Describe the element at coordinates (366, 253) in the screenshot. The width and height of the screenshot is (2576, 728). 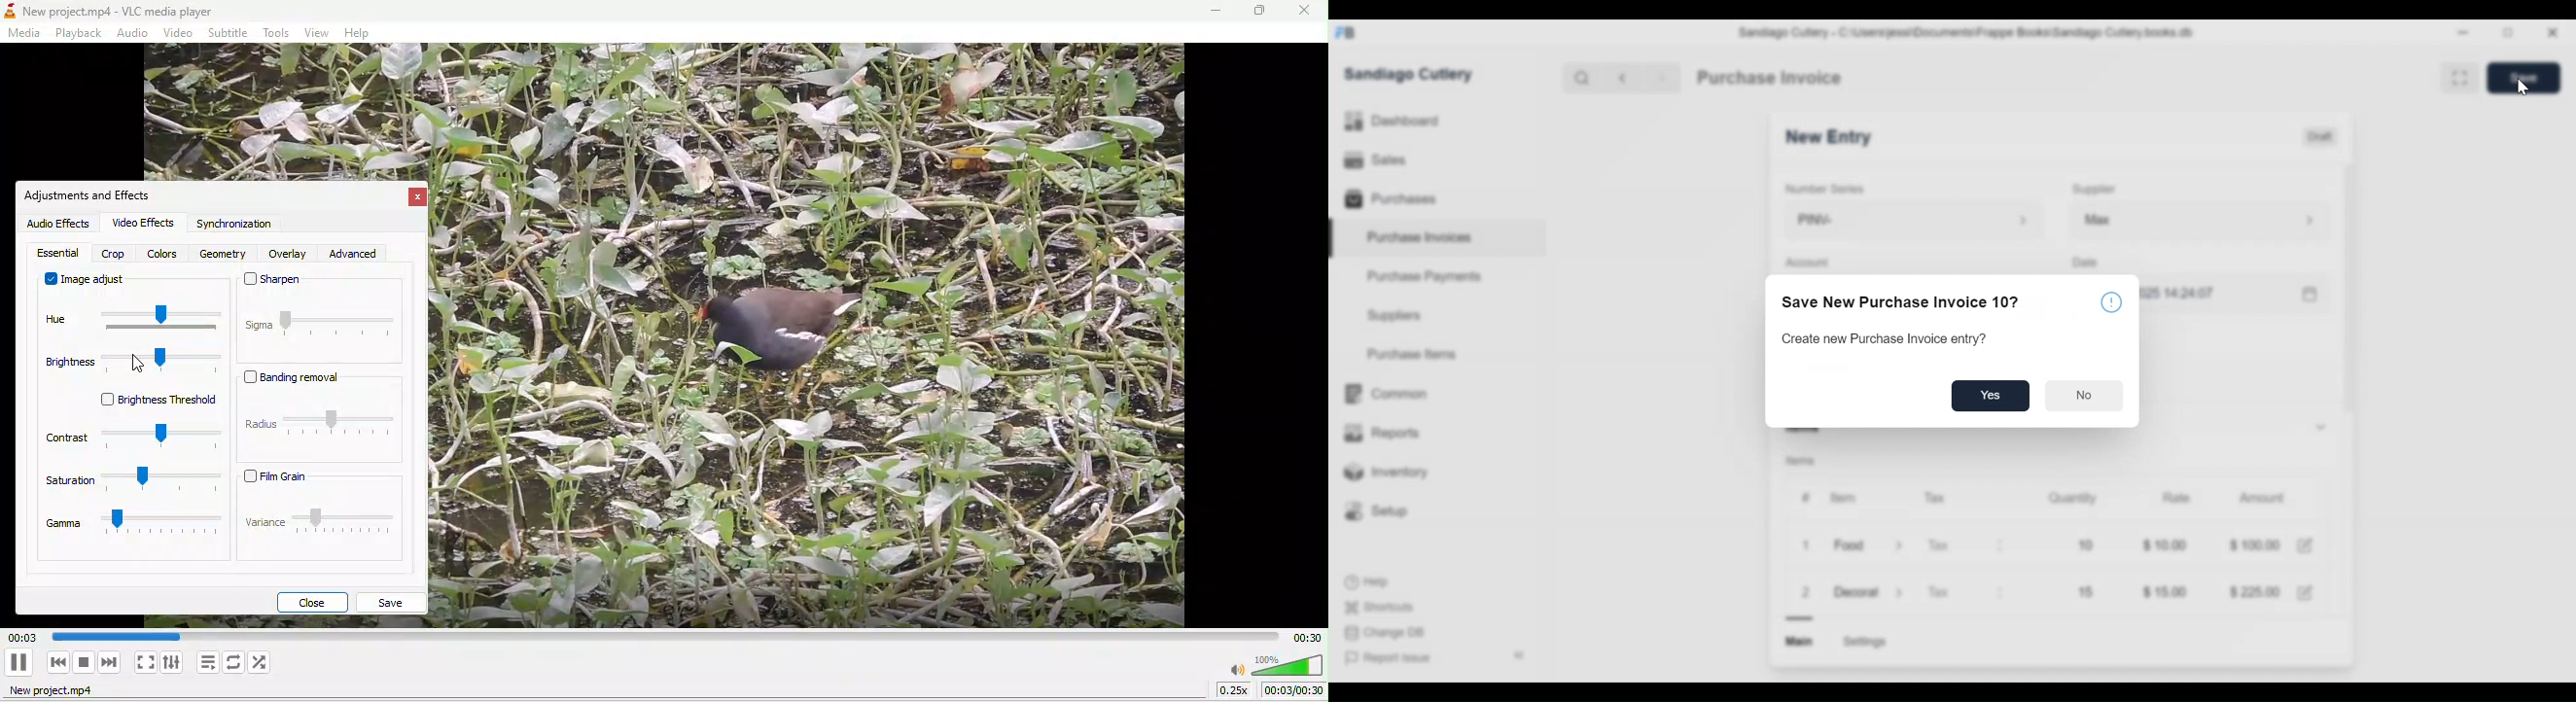
I see `advanced` at that location.